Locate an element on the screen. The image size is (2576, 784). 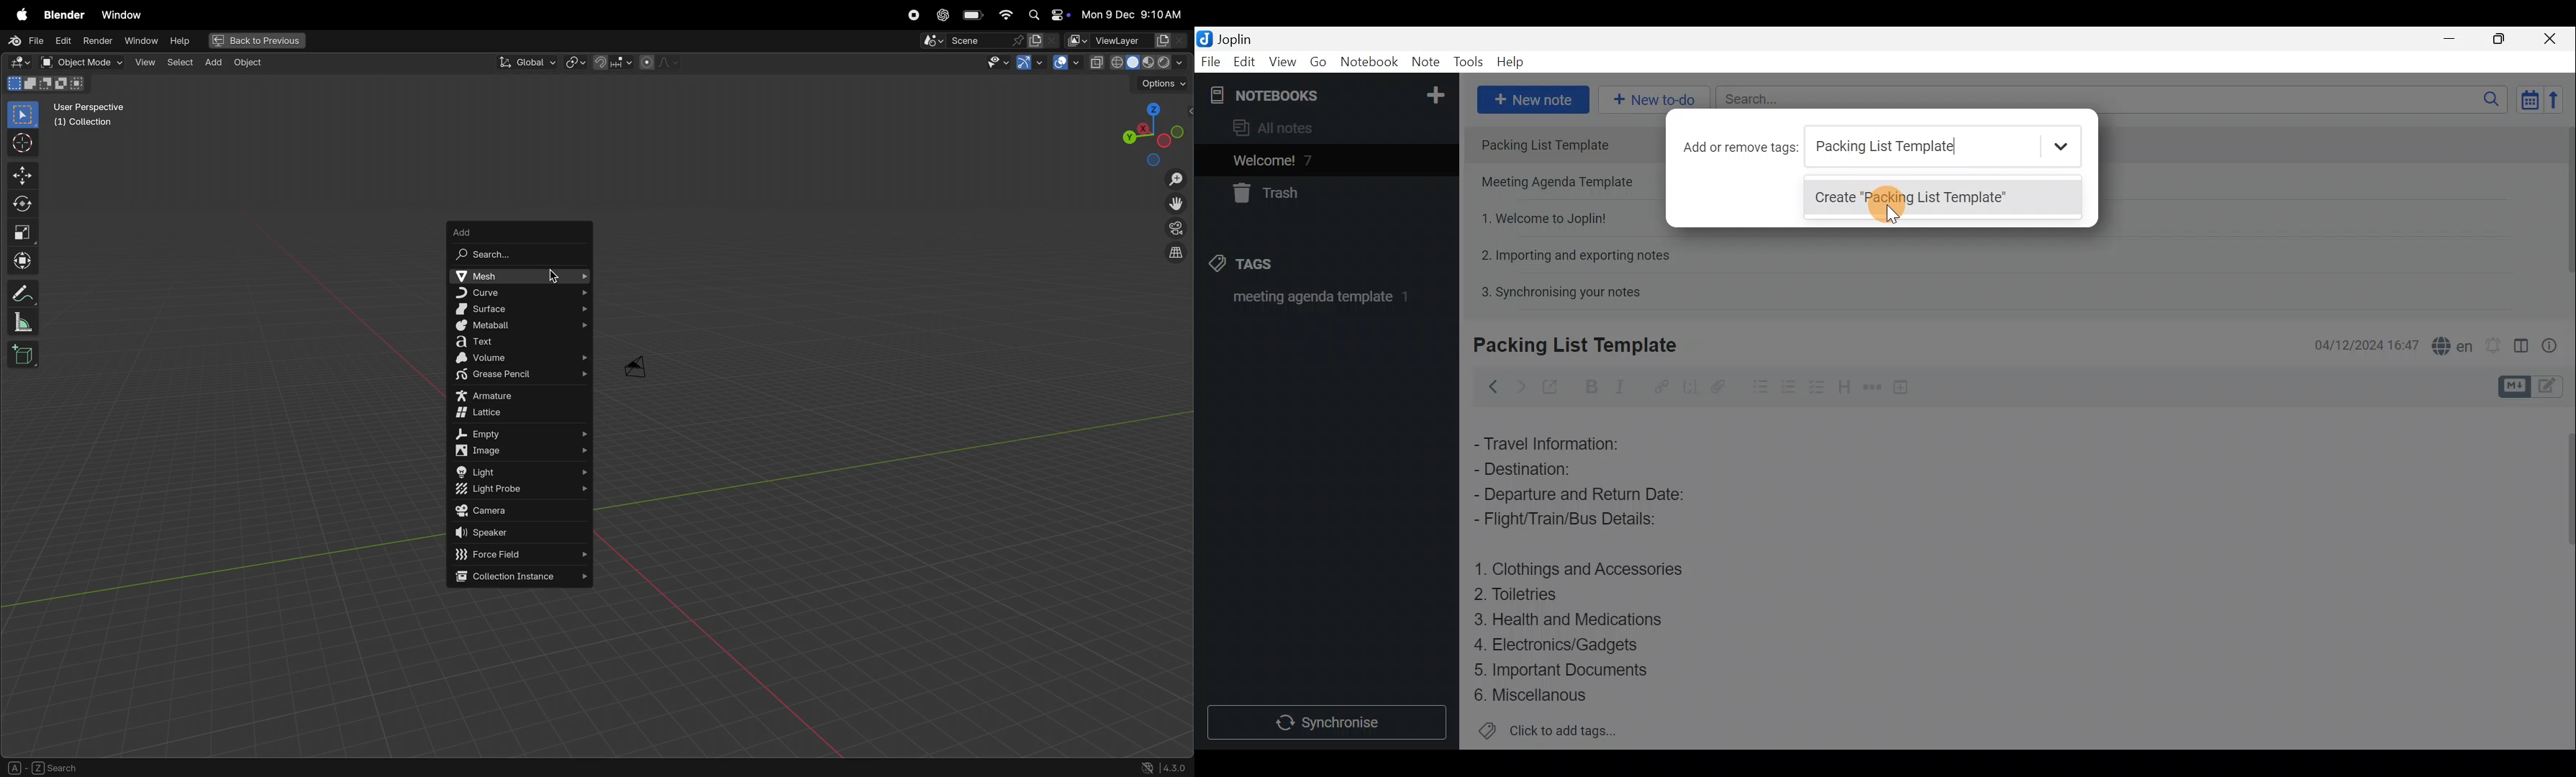
Horizontal rule is located at coordinates (1870, 387).